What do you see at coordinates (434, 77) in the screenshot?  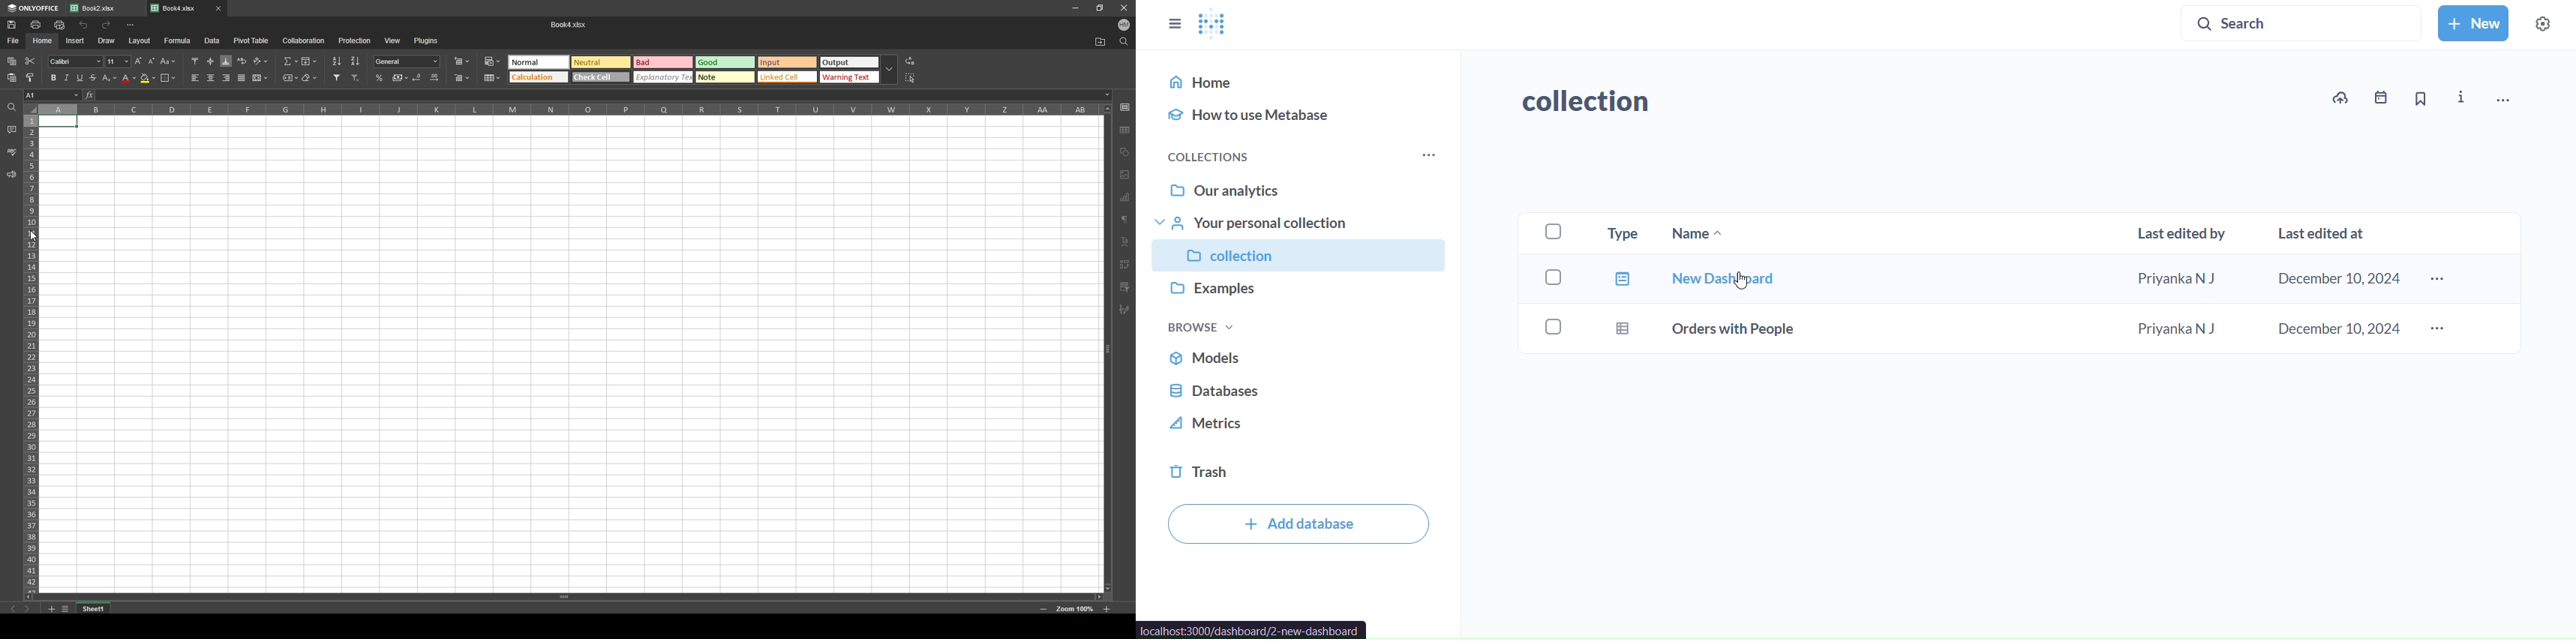 I see `increase decimal` at bounding box center [434, 77].